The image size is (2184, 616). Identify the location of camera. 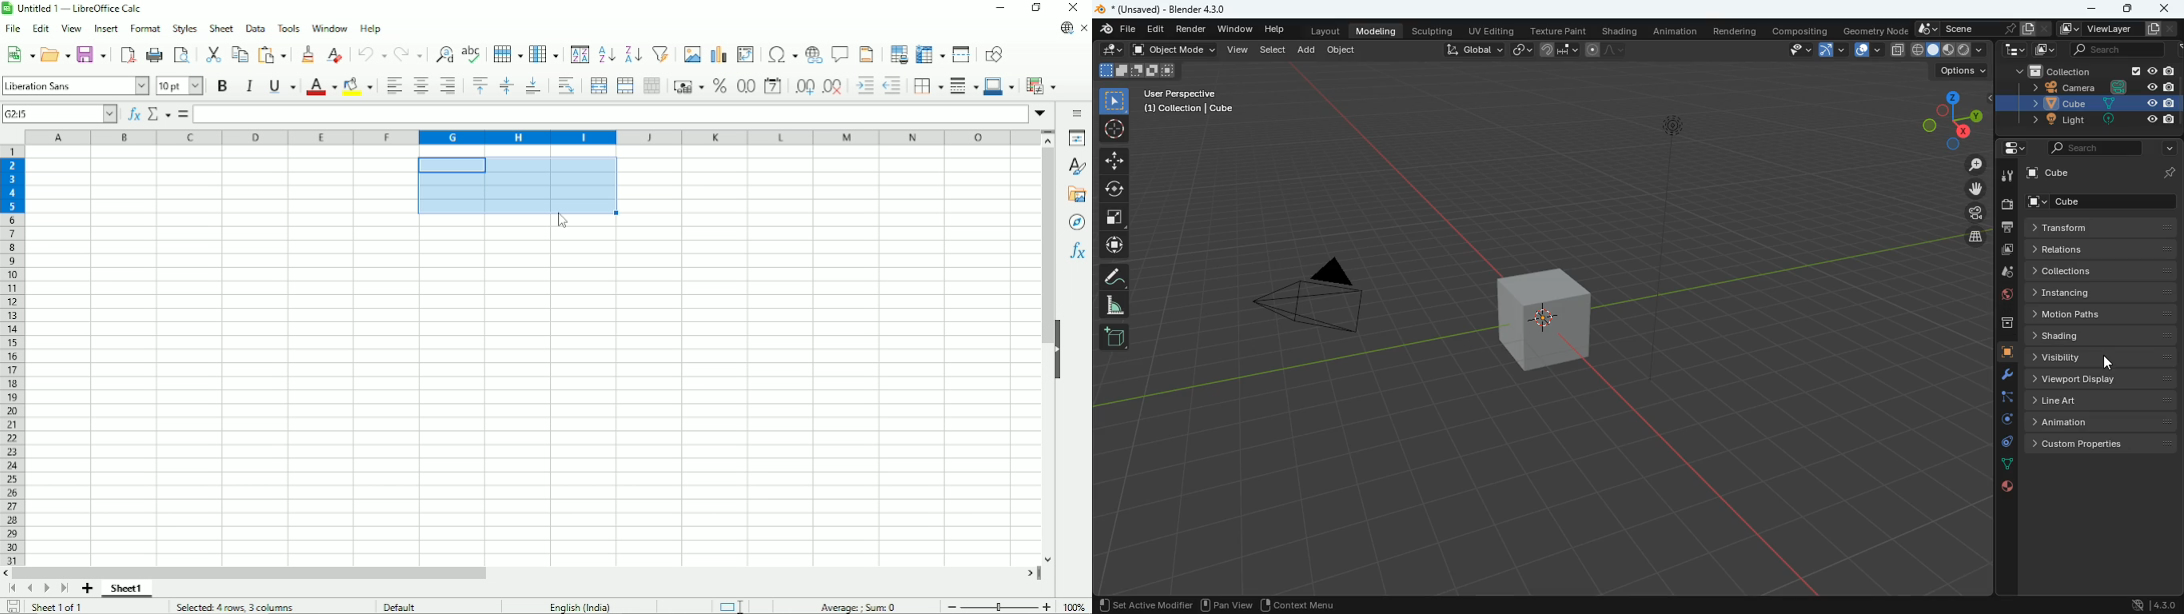
(1971, 213).